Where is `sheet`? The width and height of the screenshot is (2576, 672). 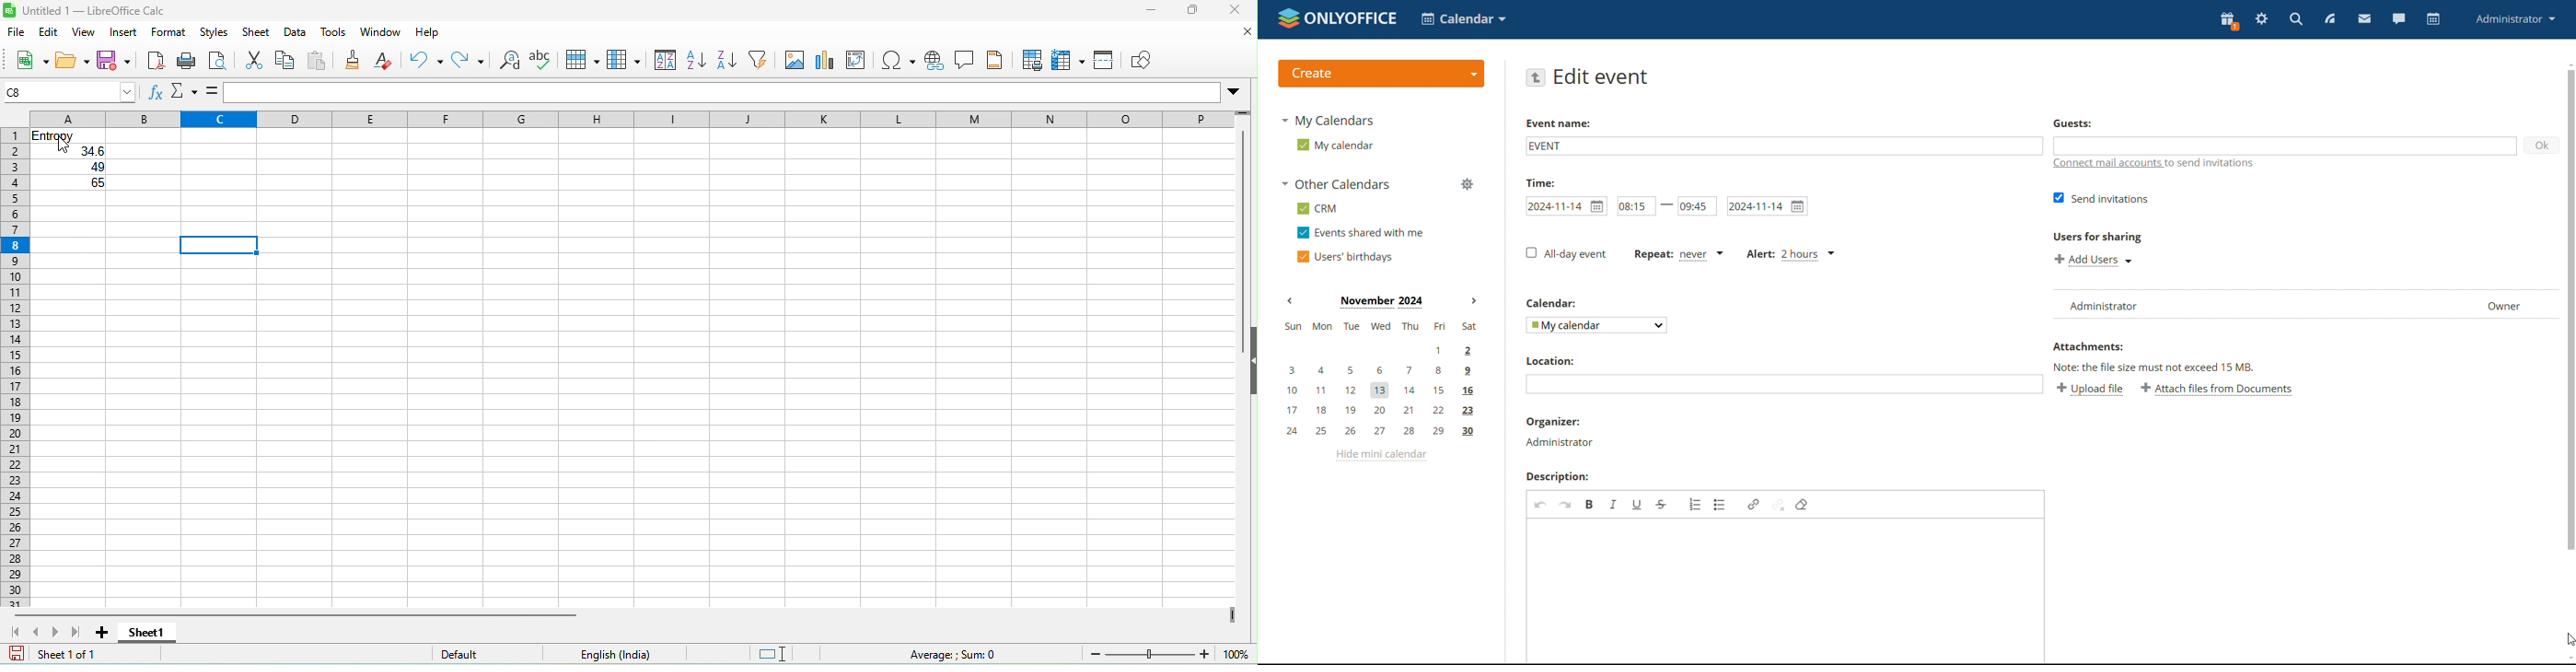
sheet is located at coordinates (256, 34).